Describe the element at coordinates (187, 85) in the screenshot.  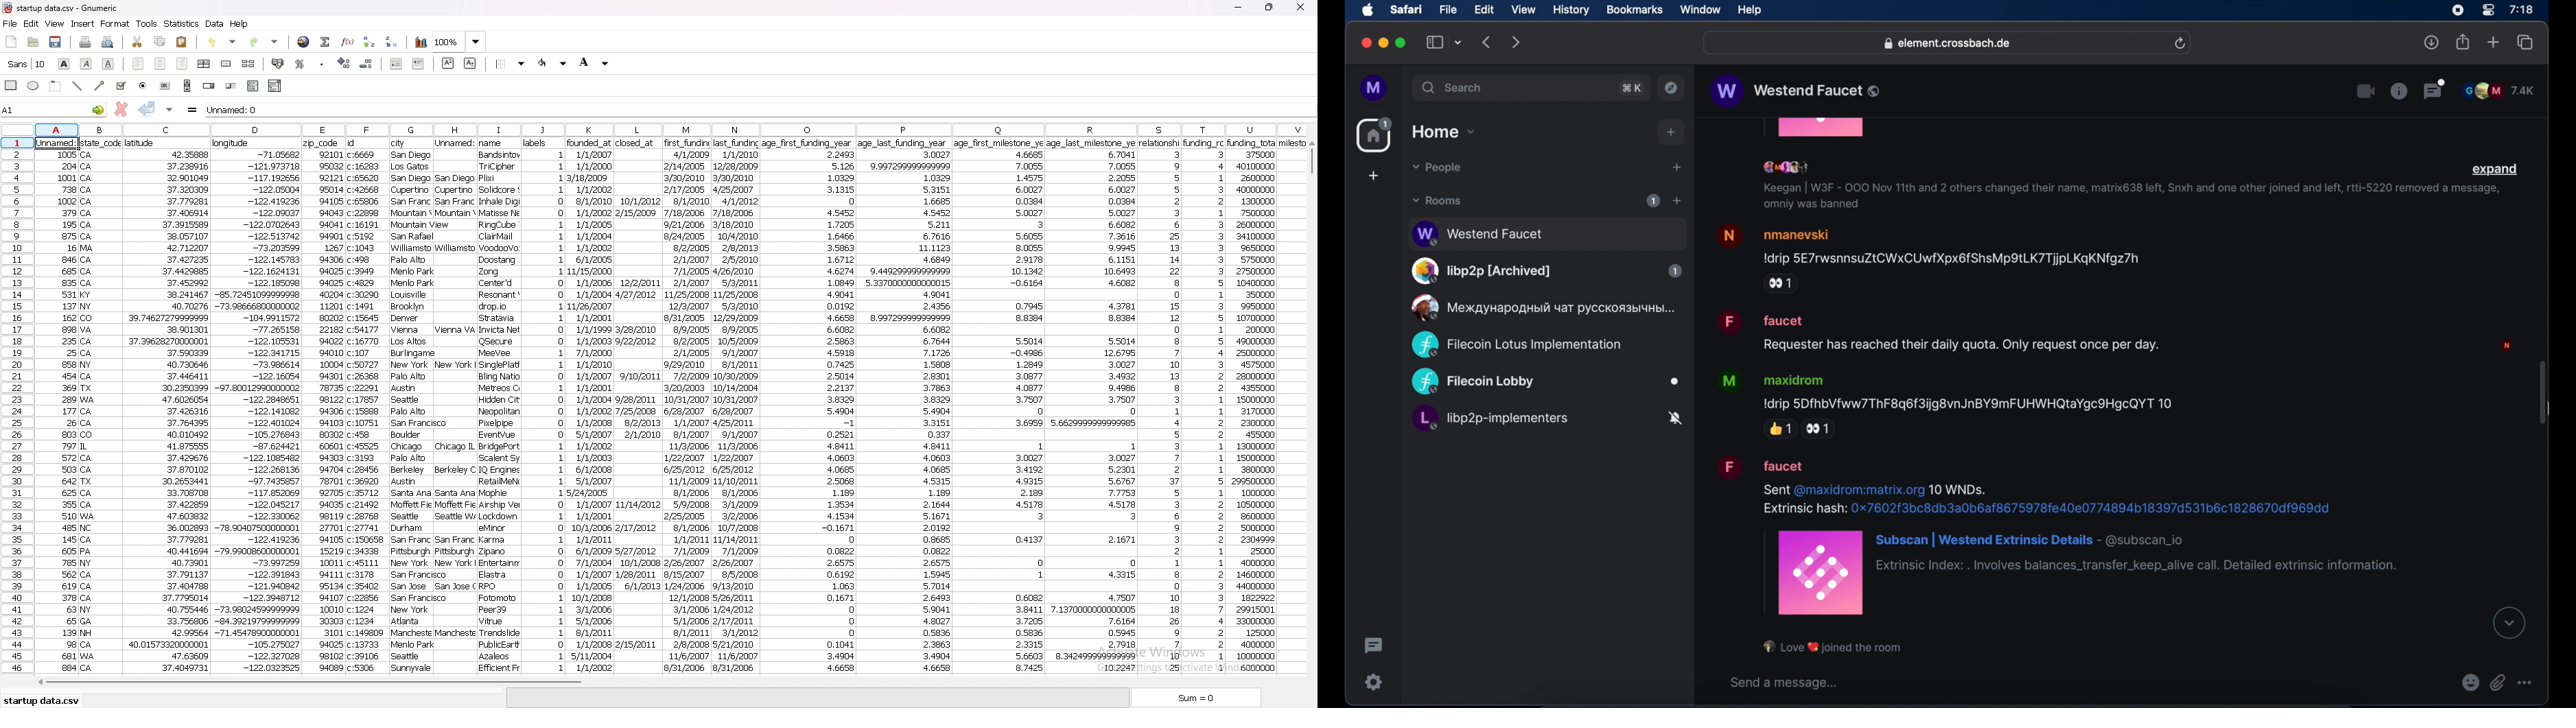
I see `scroll bar` at that location.